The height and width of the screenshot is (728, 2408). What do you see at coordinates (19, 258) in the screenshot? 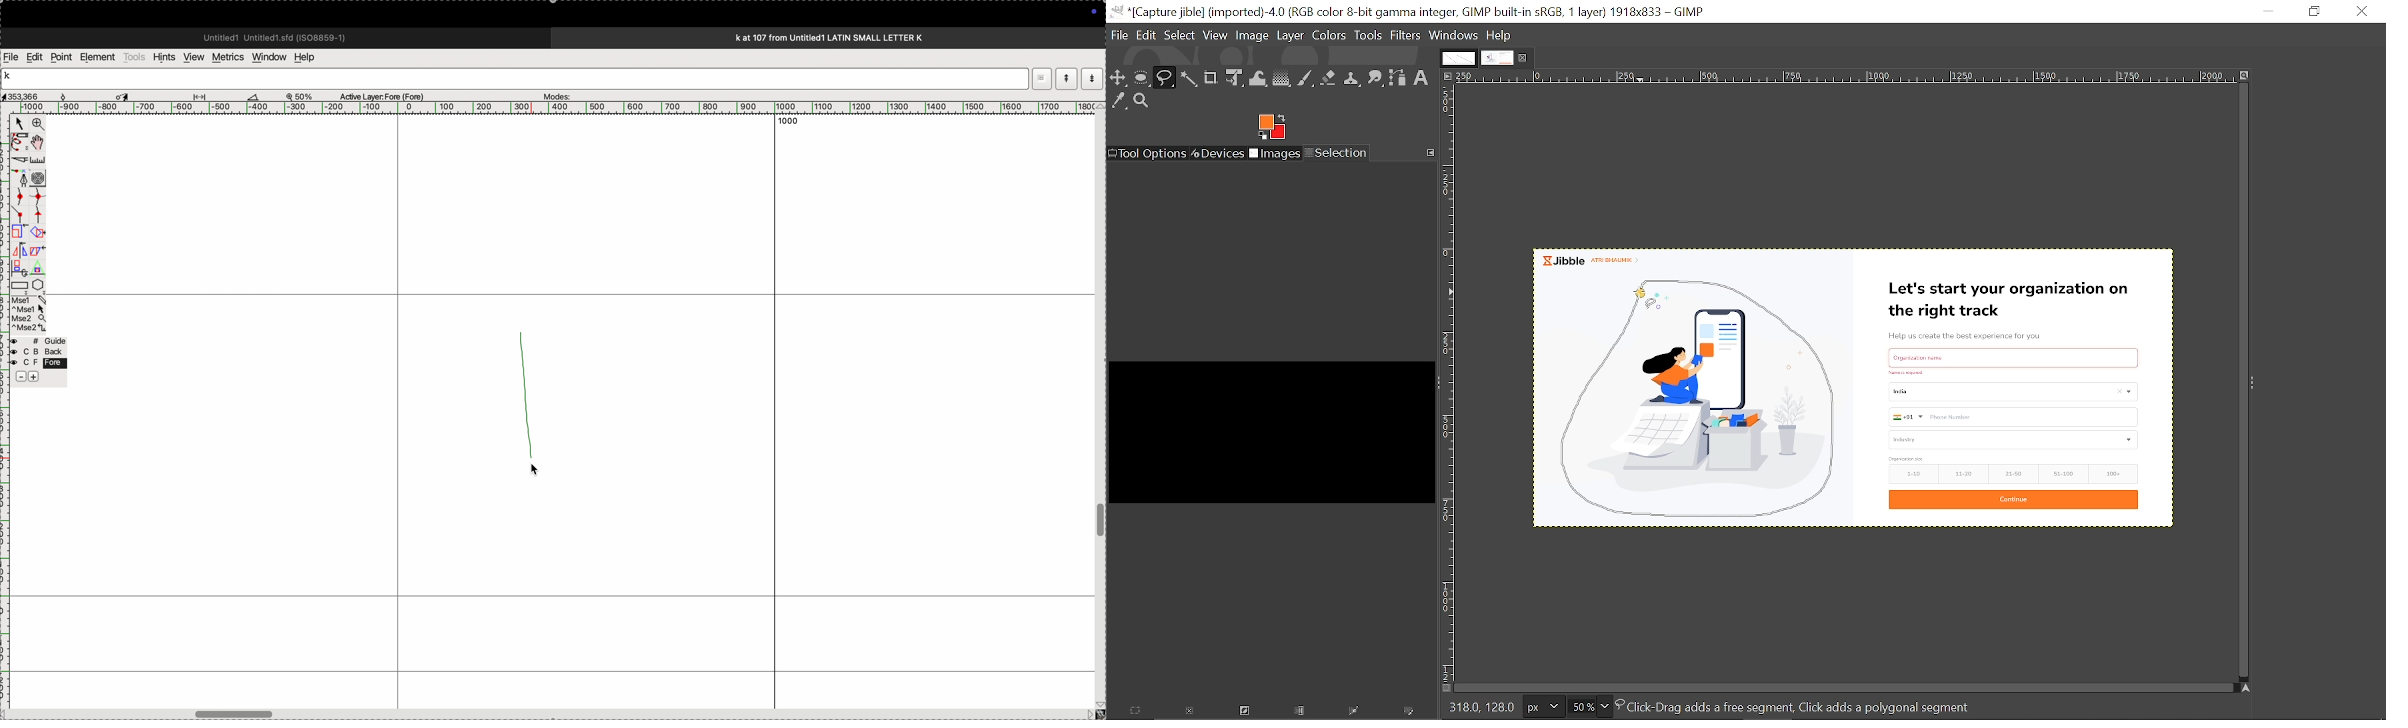
I see `mirror` at bounding box center [19, 258].